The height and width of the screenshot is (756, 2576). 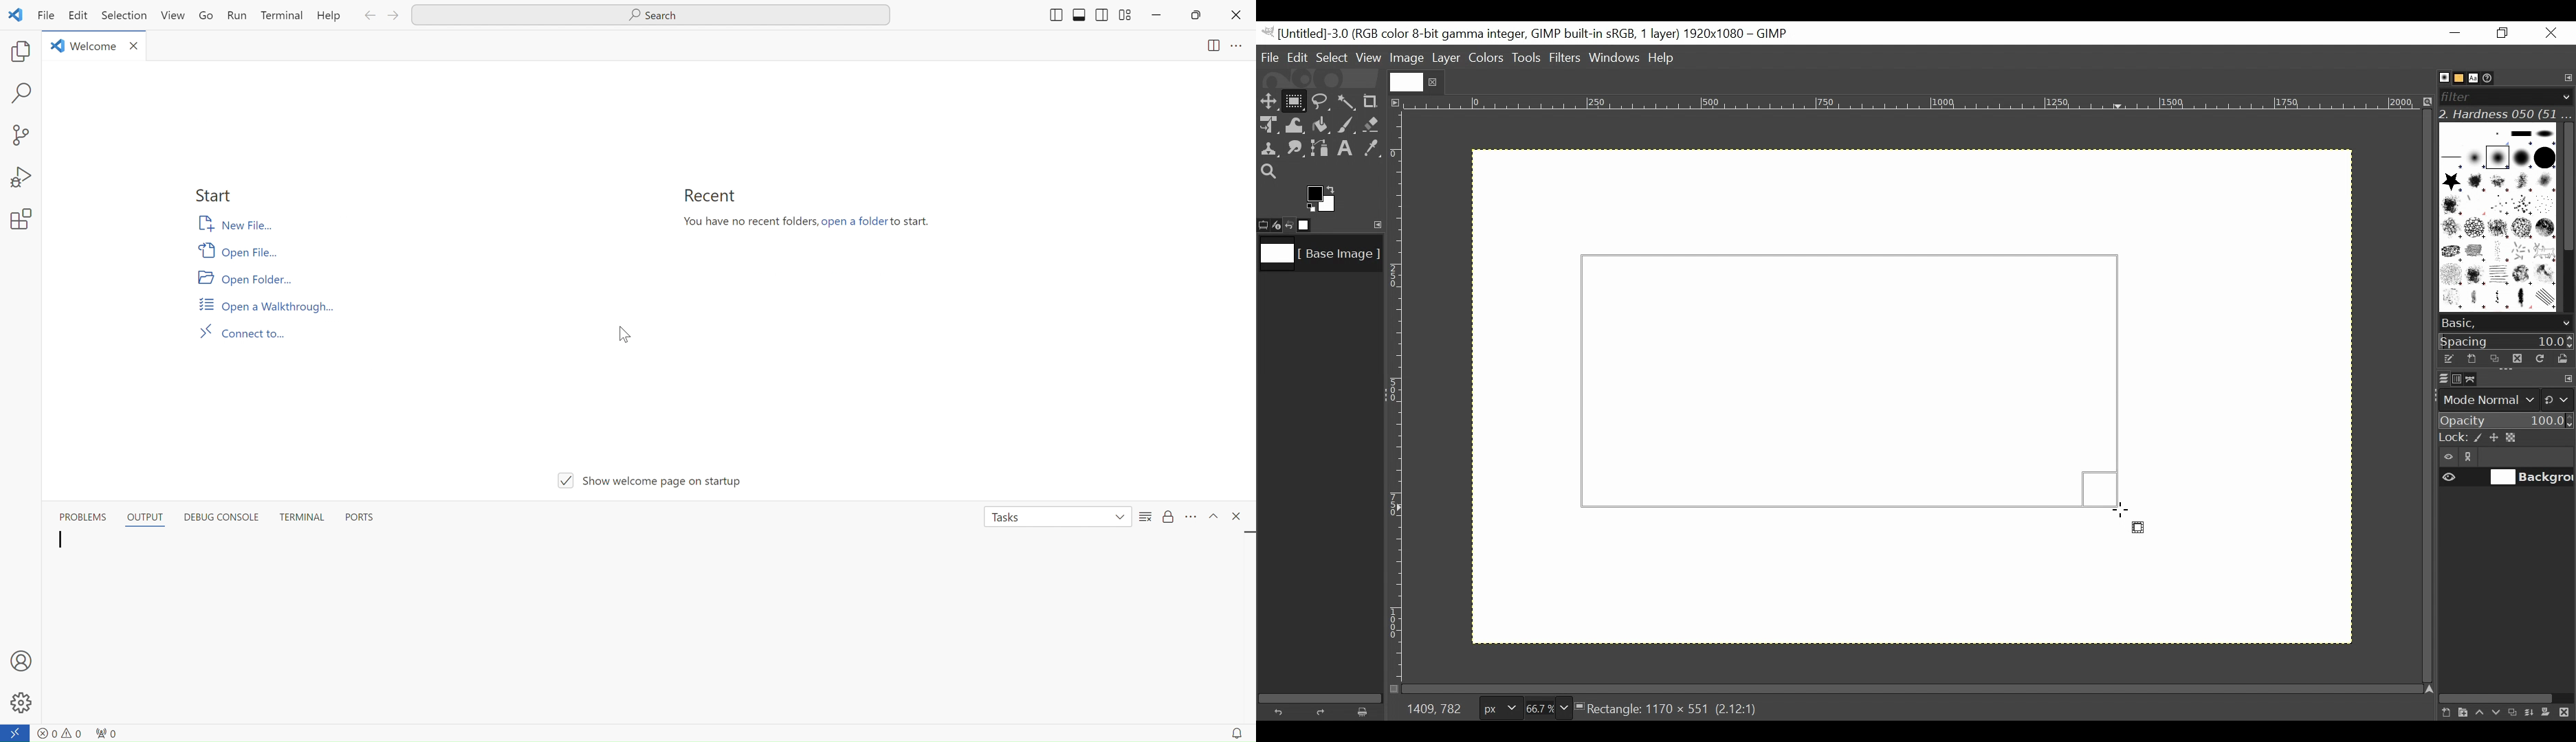 I want to click on welcome, so click(x=93, y=48).